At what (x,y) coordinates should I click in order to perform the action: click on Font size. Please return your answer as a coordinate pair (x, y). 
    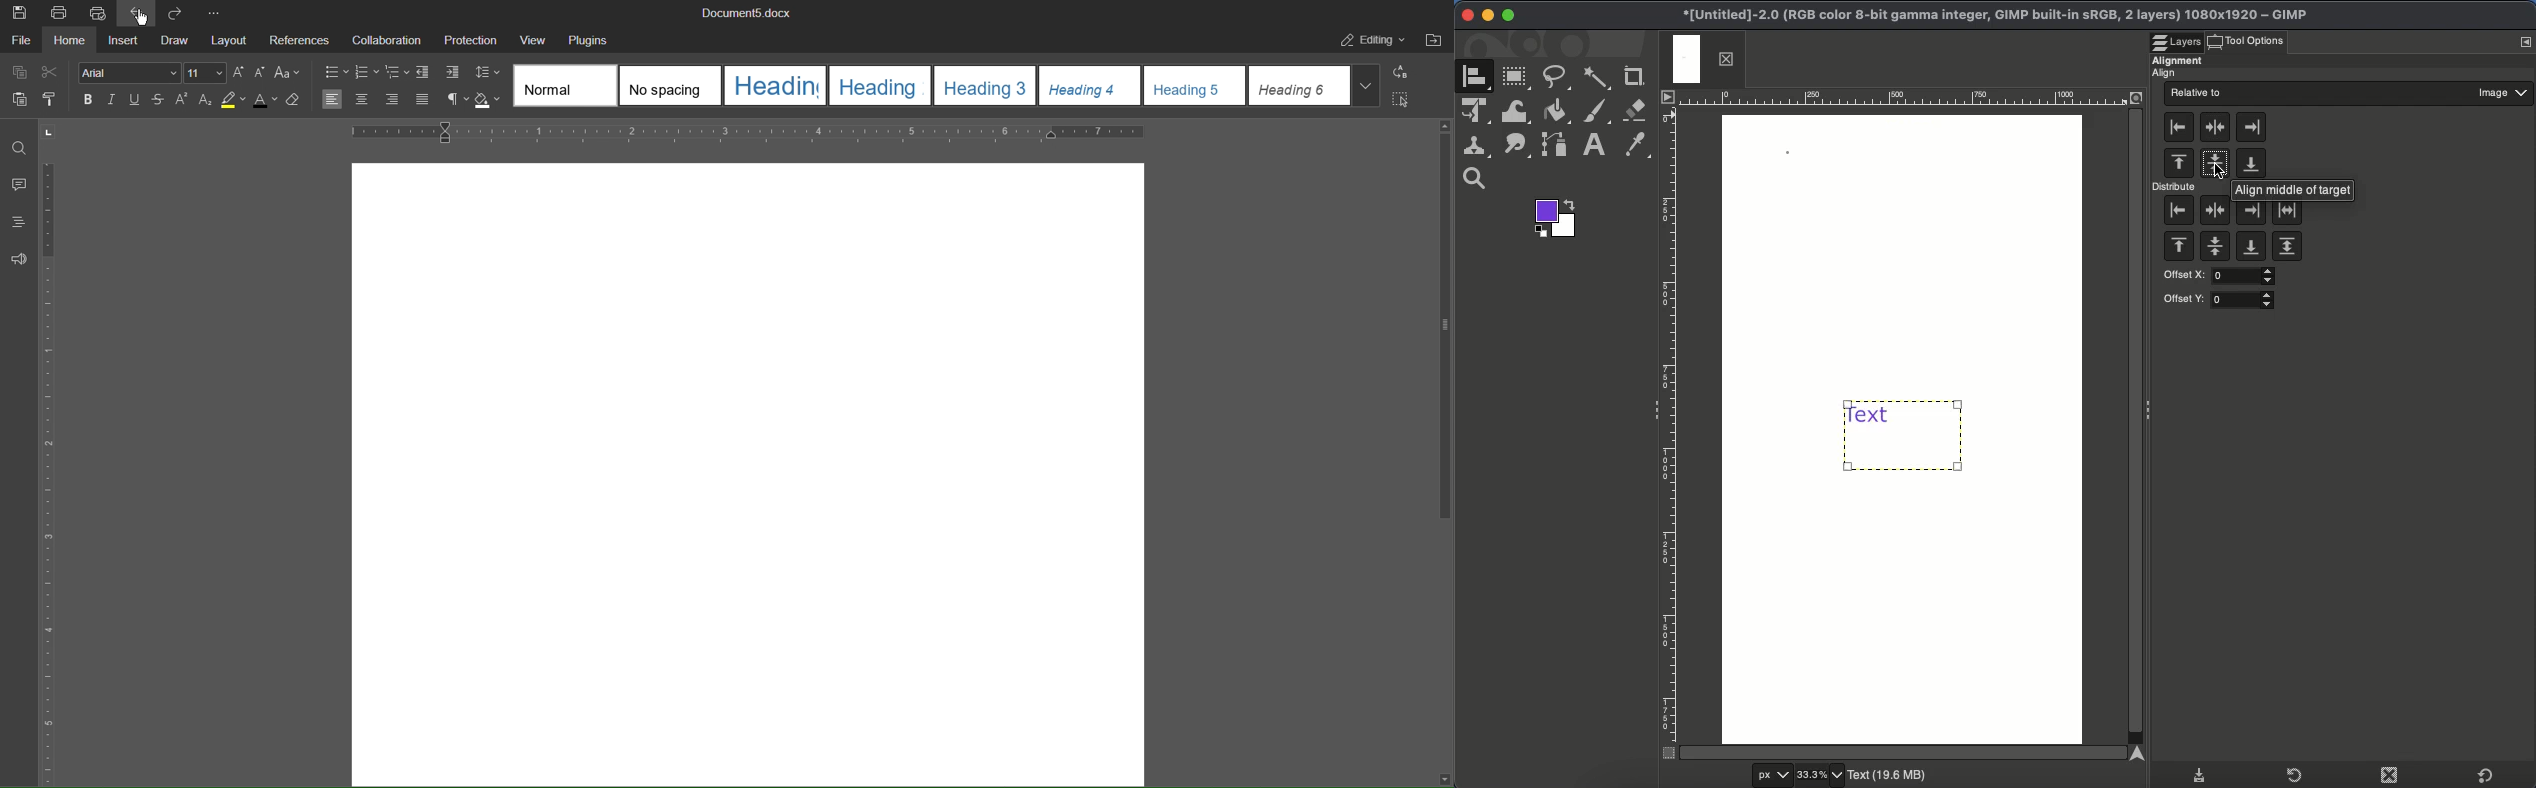
    Looking at the image, I should click on (204, 73).